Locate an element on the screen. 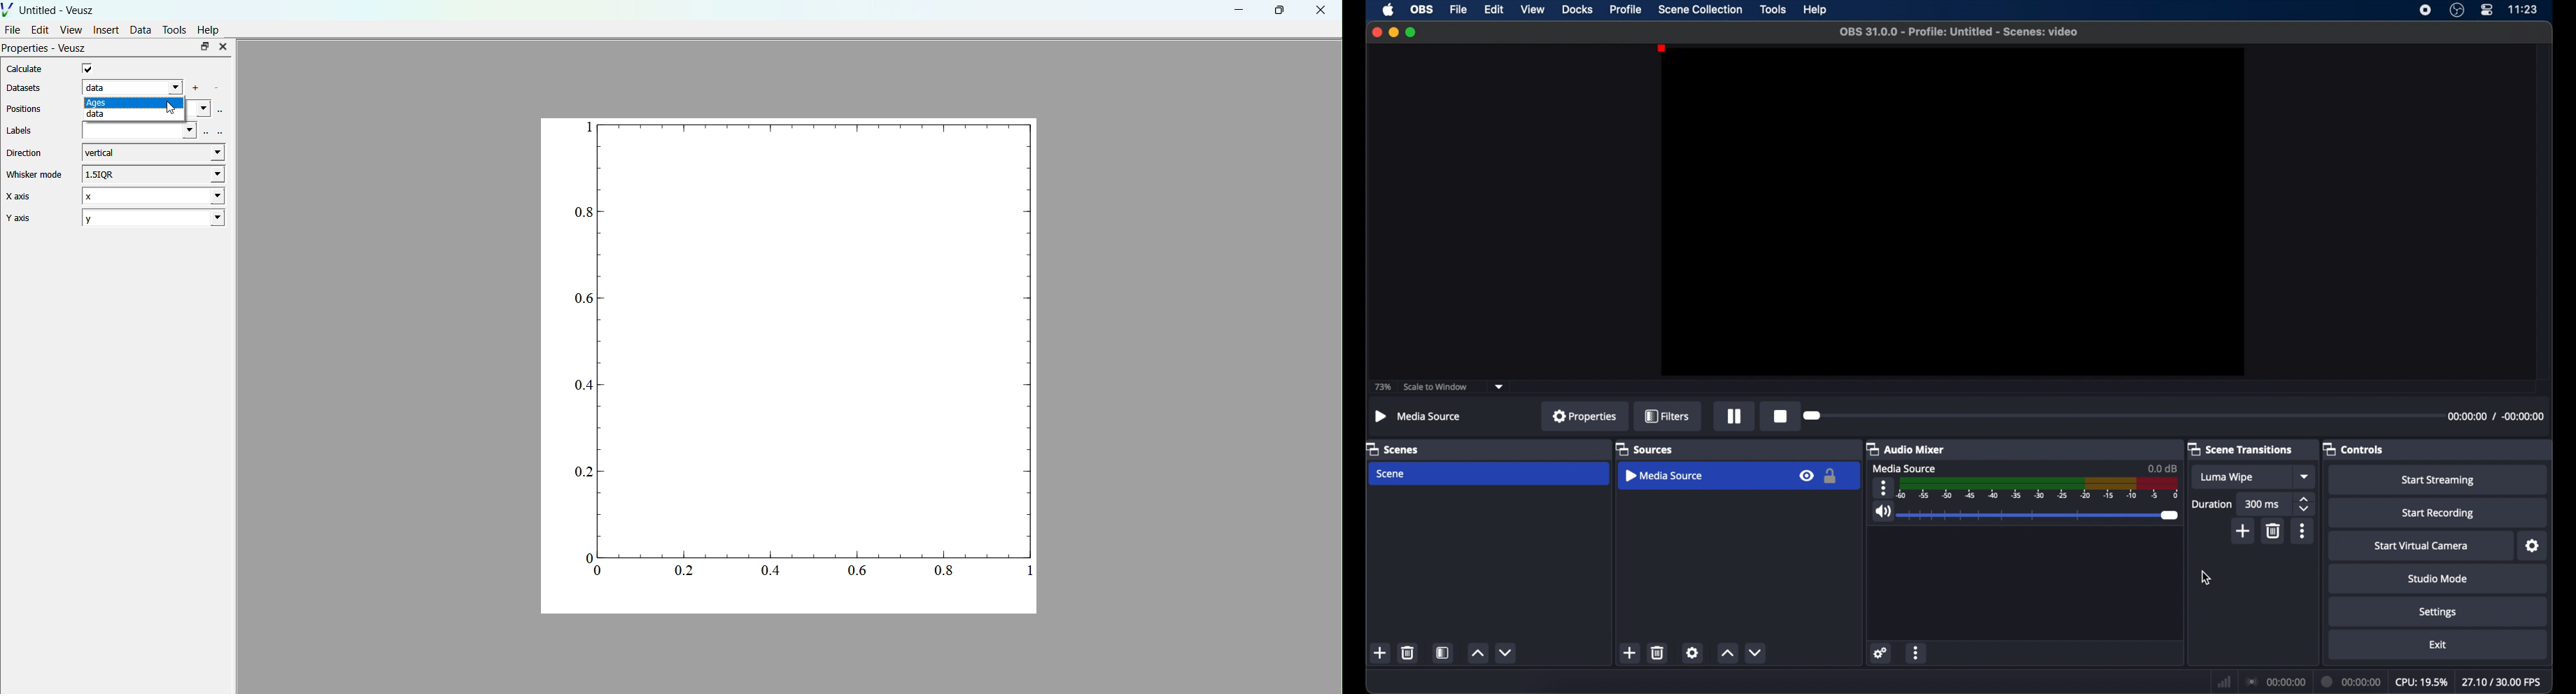 This screenshot has width=2576, height=700. timeline is located at coordinates (2040, 490).